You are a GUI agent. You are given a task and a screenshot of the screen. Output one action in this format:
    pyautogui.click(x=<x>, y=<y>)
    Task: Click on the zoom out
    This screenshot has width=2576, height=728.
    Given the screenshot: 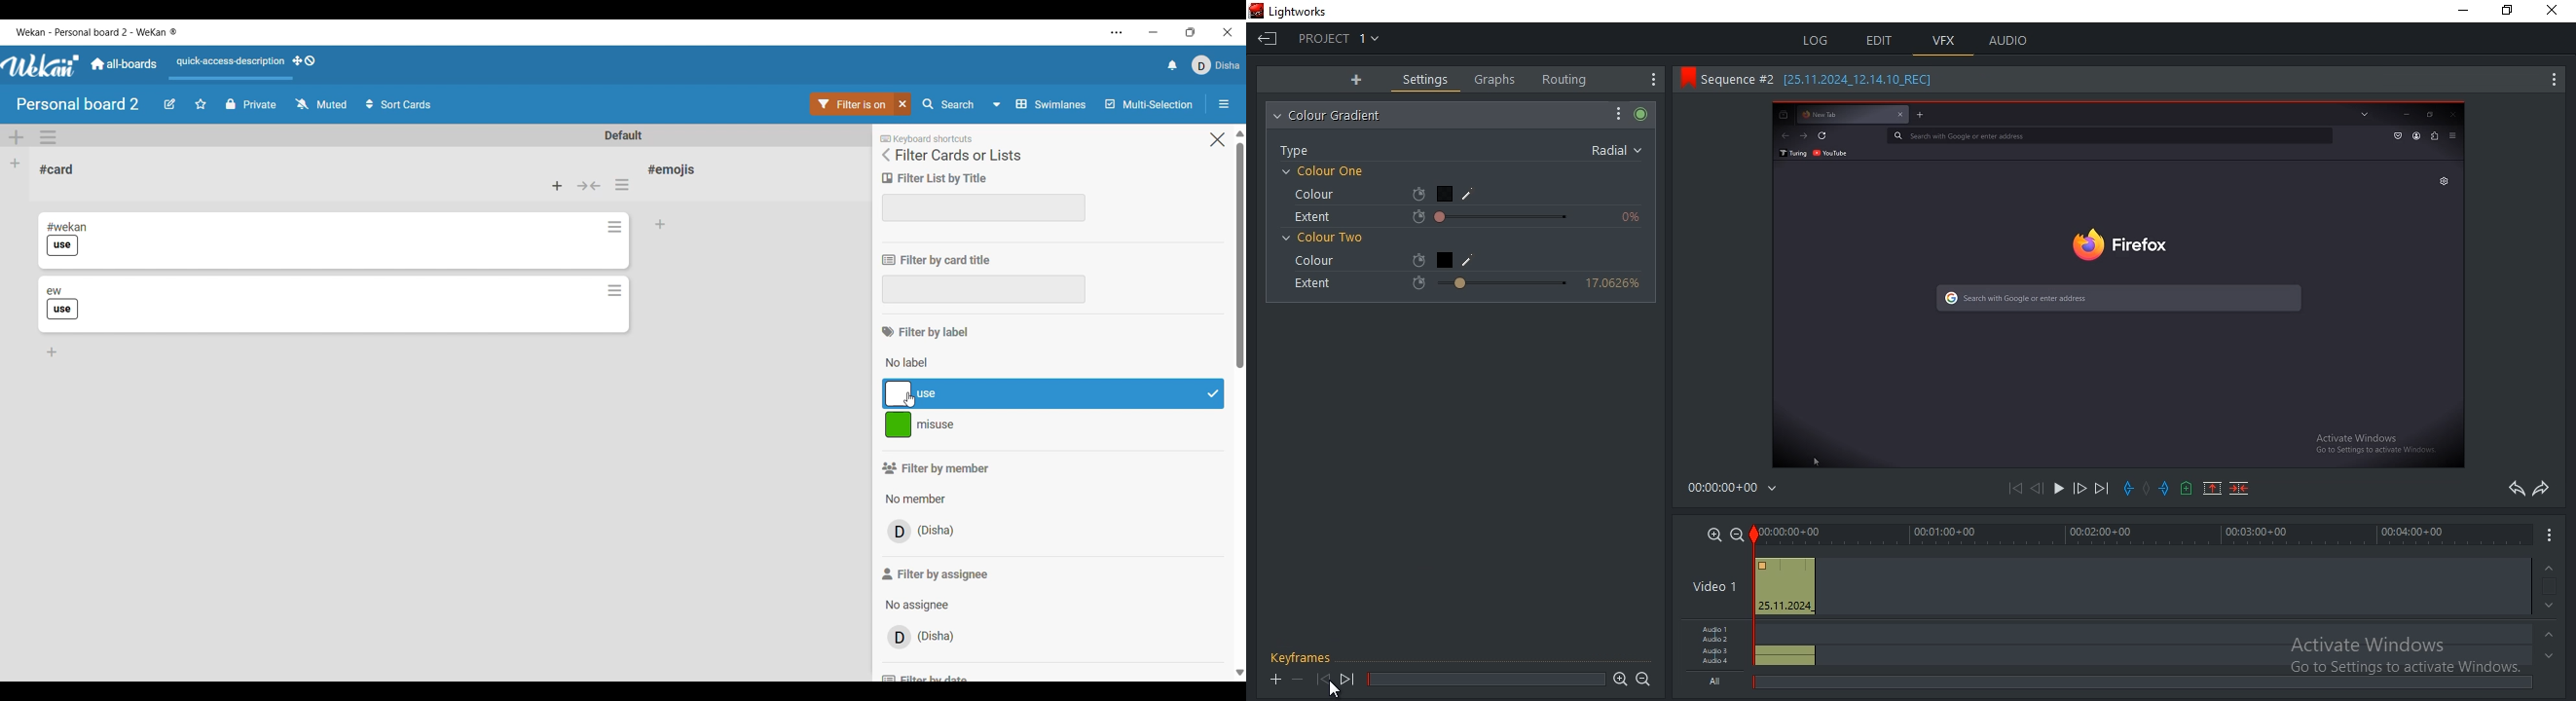 What is the action you would take?
    pyautogui.click(x=1620, y=680)
    